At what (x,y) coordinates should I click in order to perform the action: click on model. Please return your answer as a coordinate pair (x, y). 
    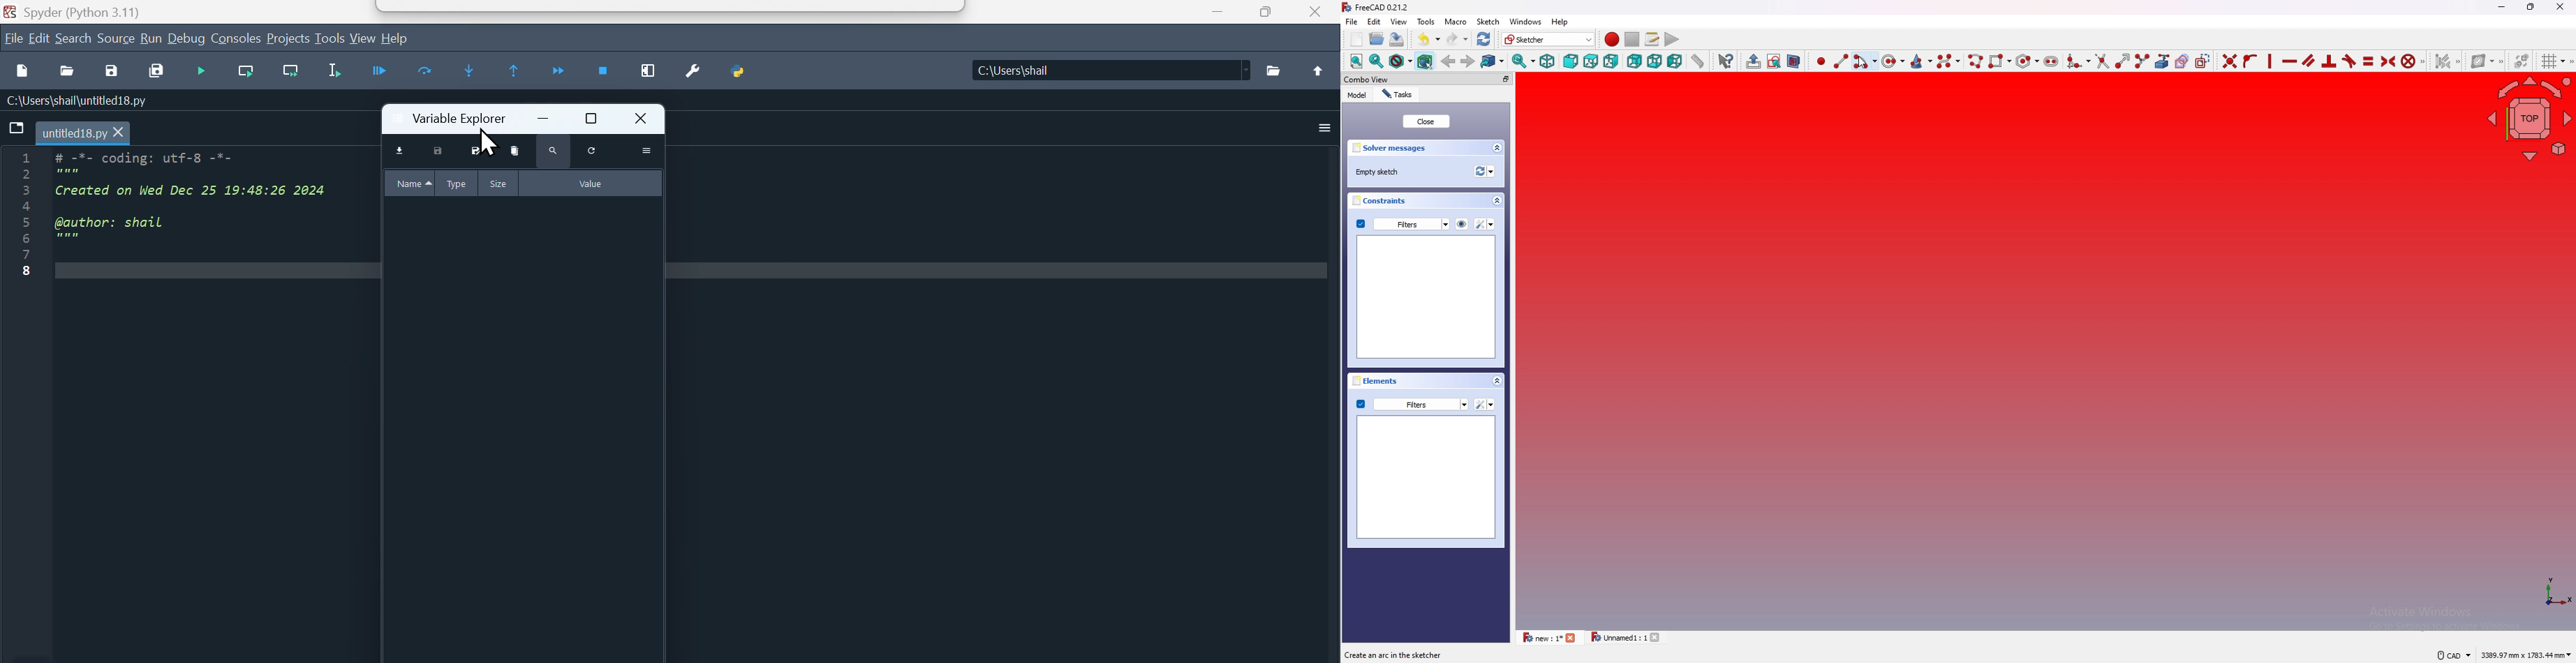
    Looking at the image, I should click on (1357, 95).